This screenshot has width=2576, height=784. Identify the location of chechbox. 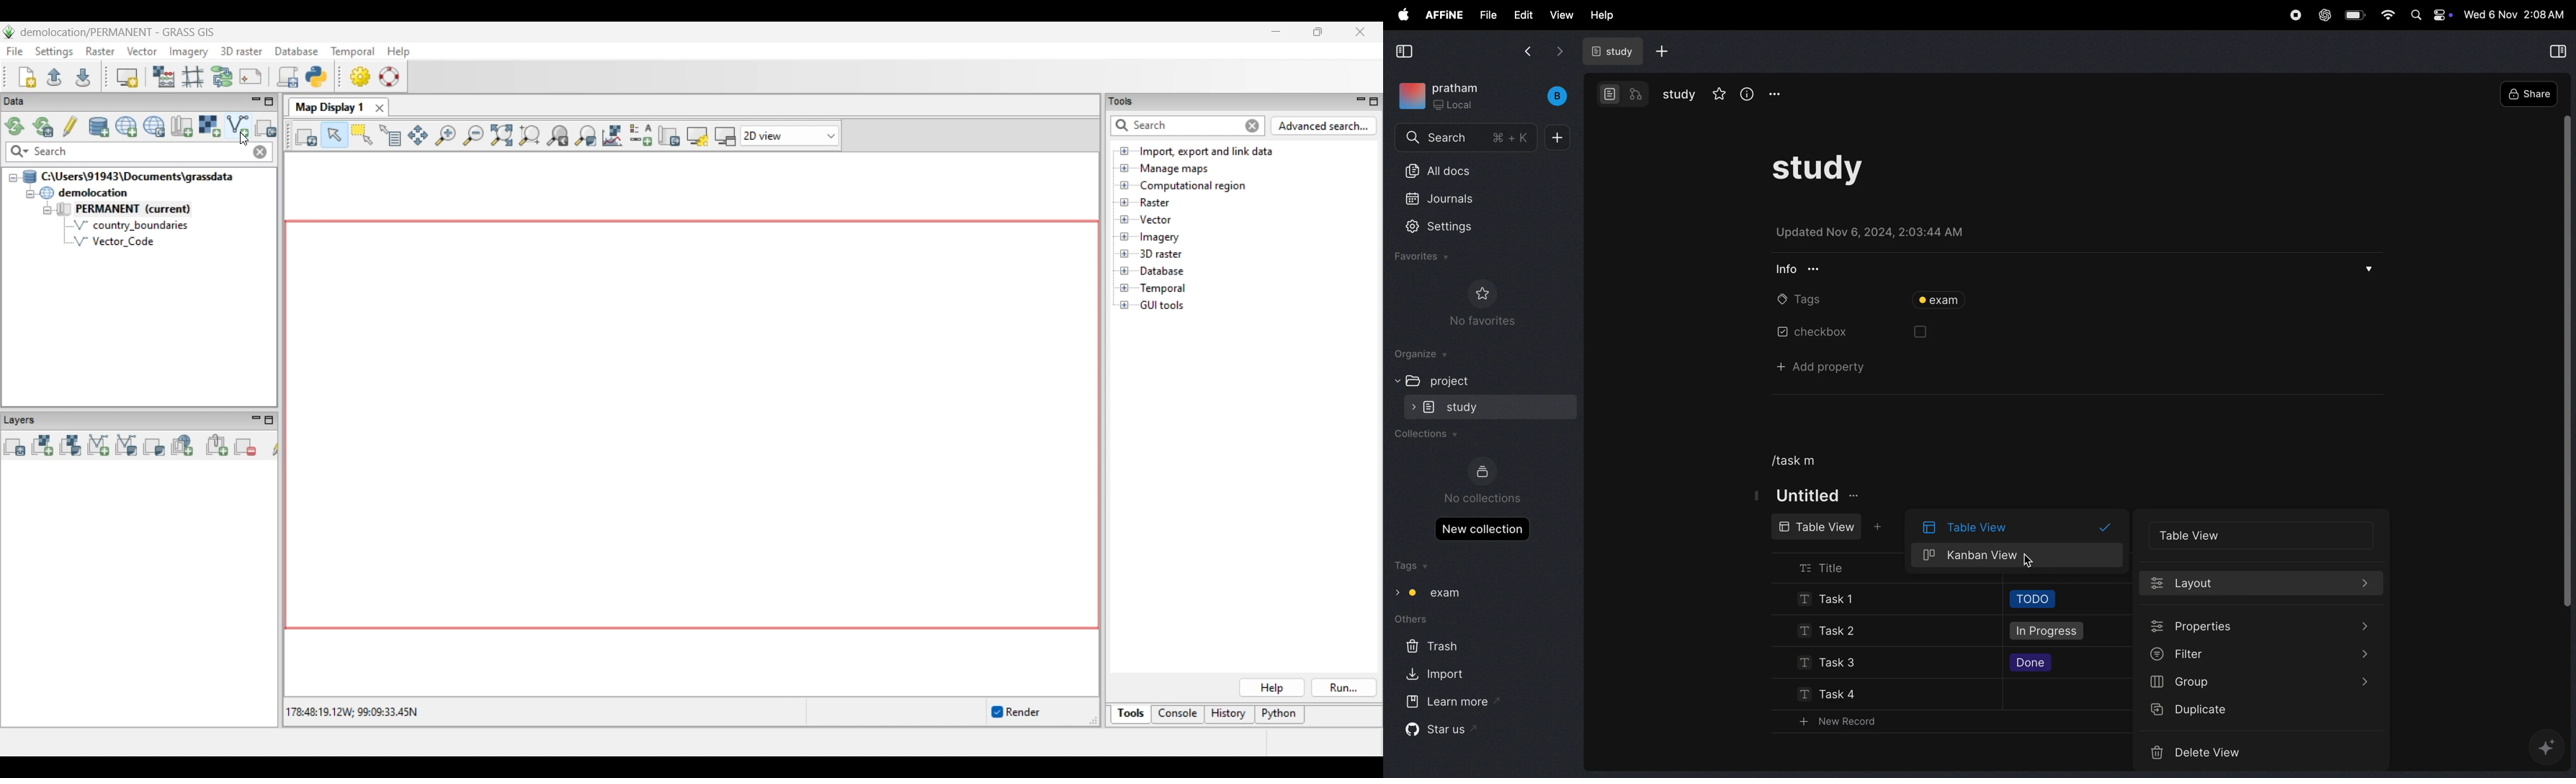
(1799, 333).